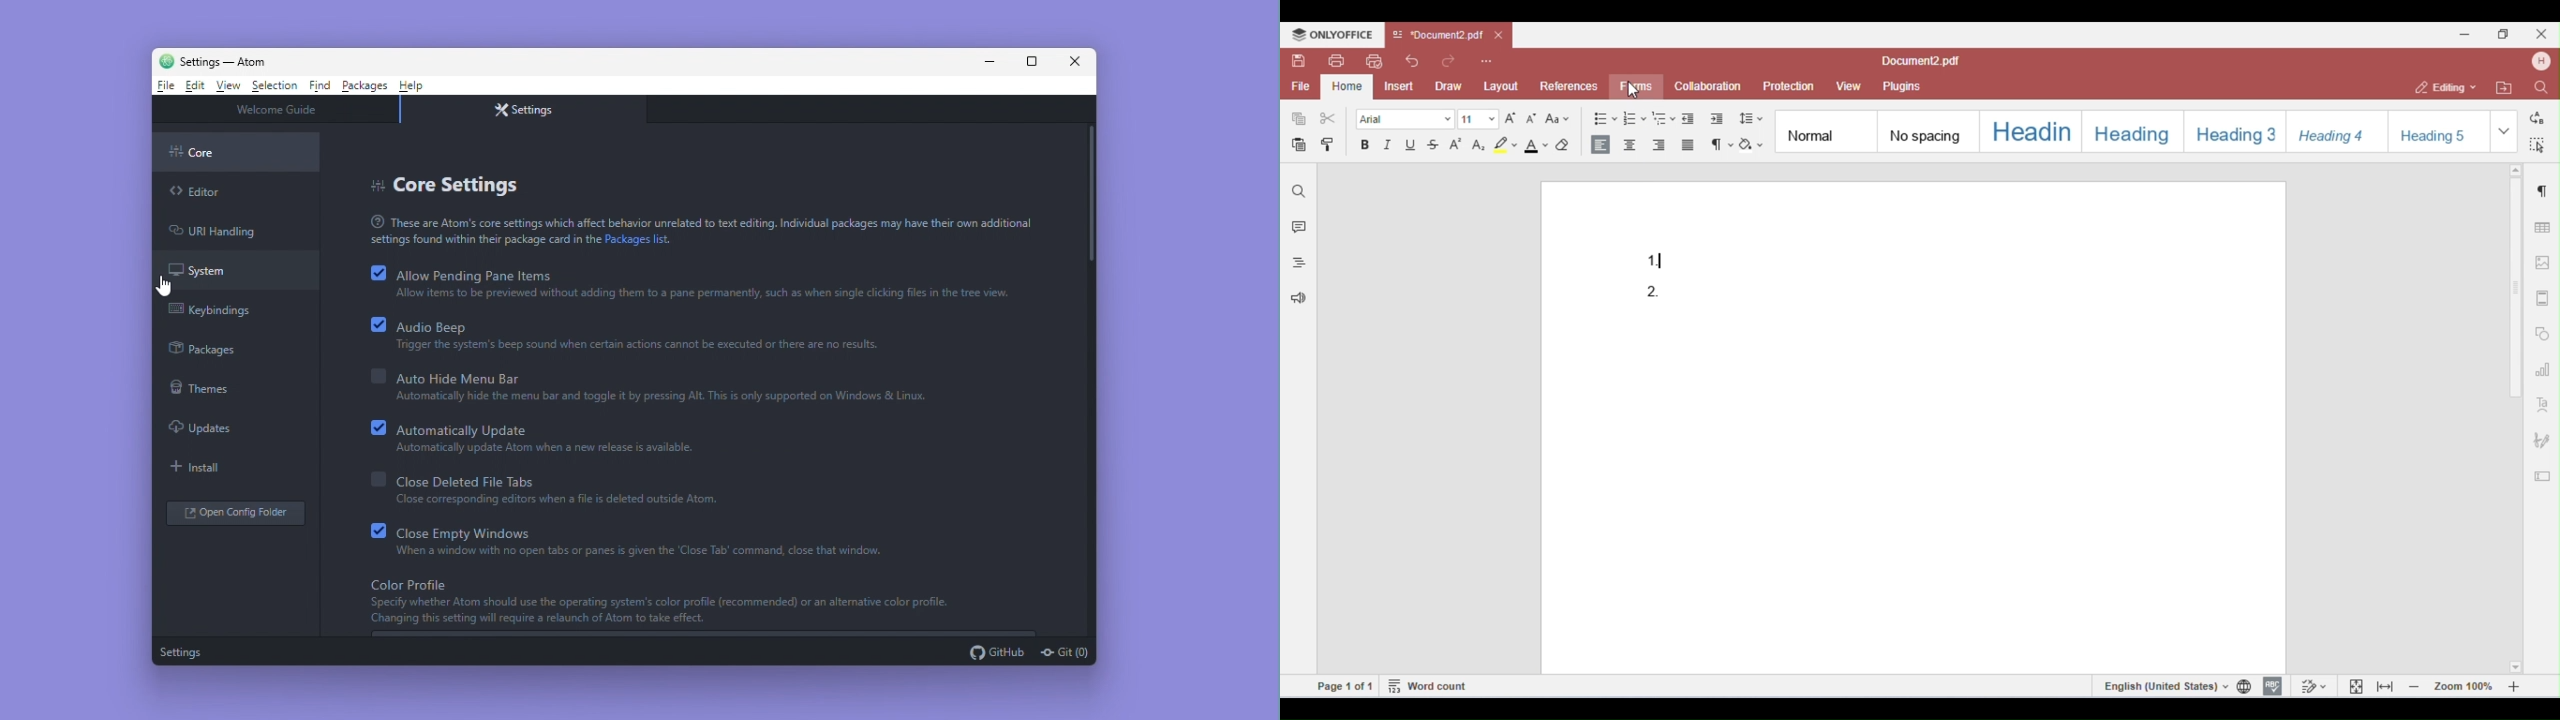  What do you see at coordinates (444, 377) in the screenshot?
I see `Auto hide menu bar` at bounding box center [444, 377].